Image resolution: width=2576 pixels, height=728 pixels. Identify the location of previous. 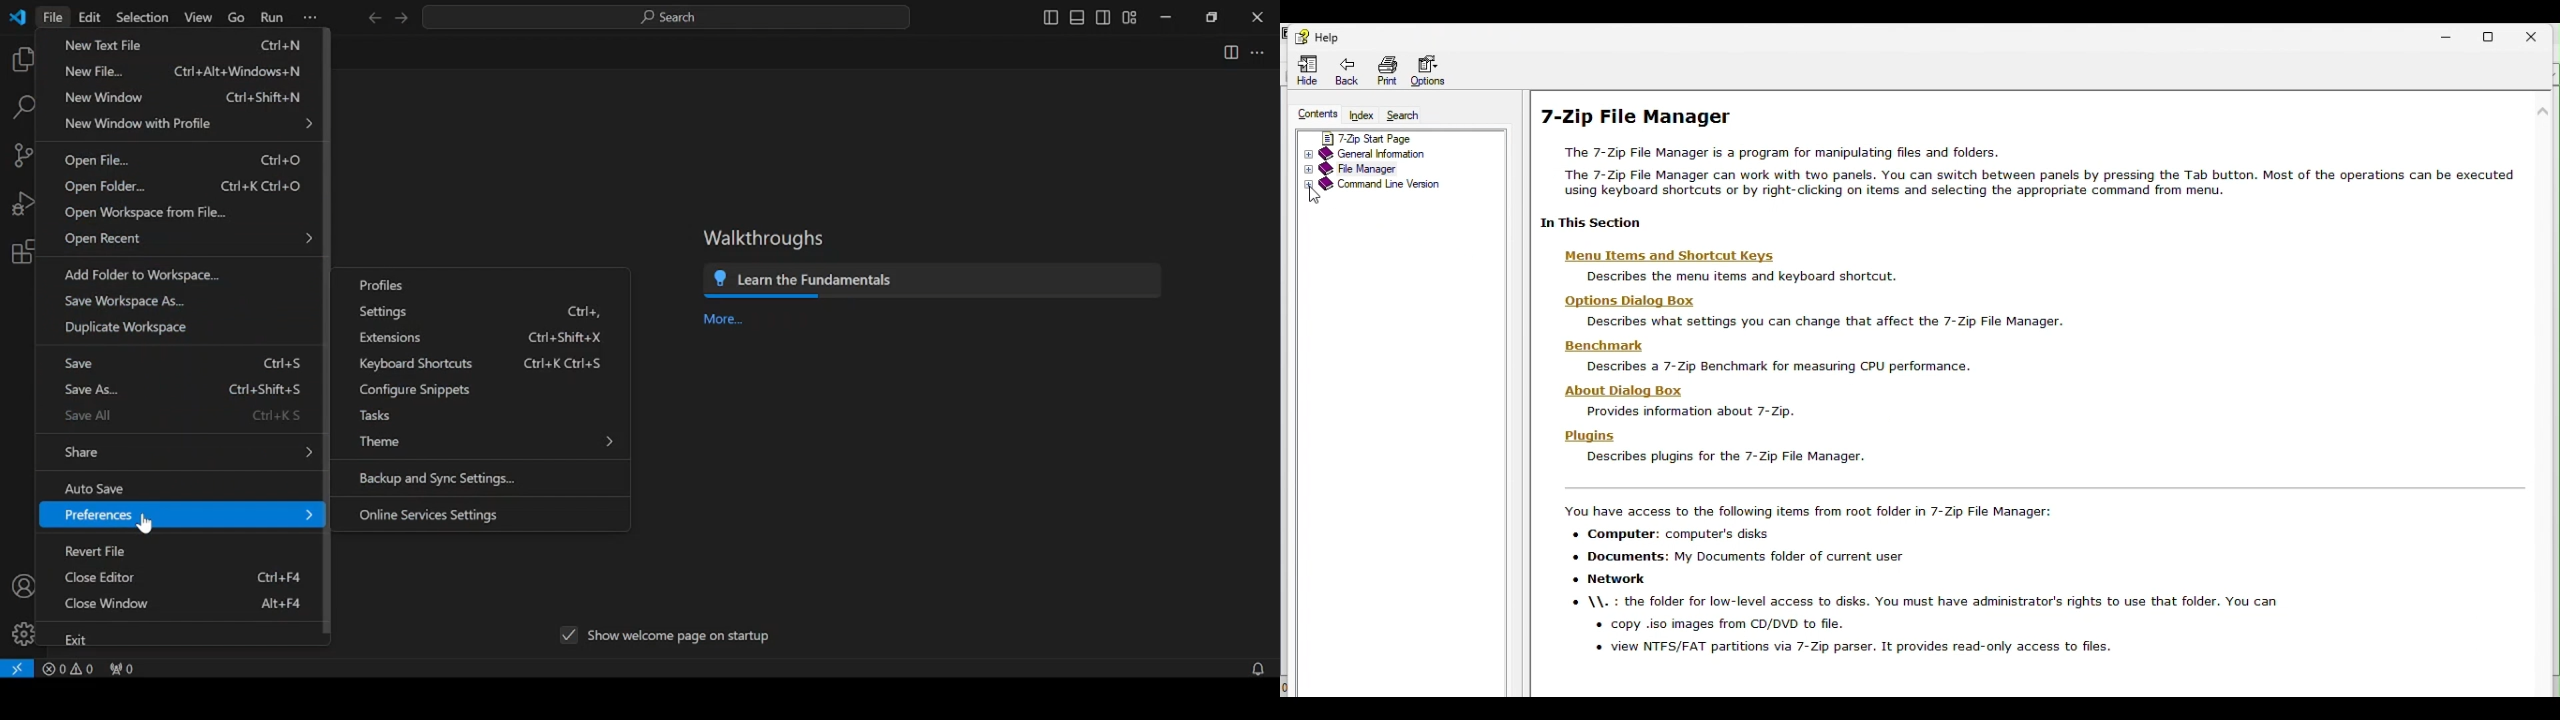
(374, 18).